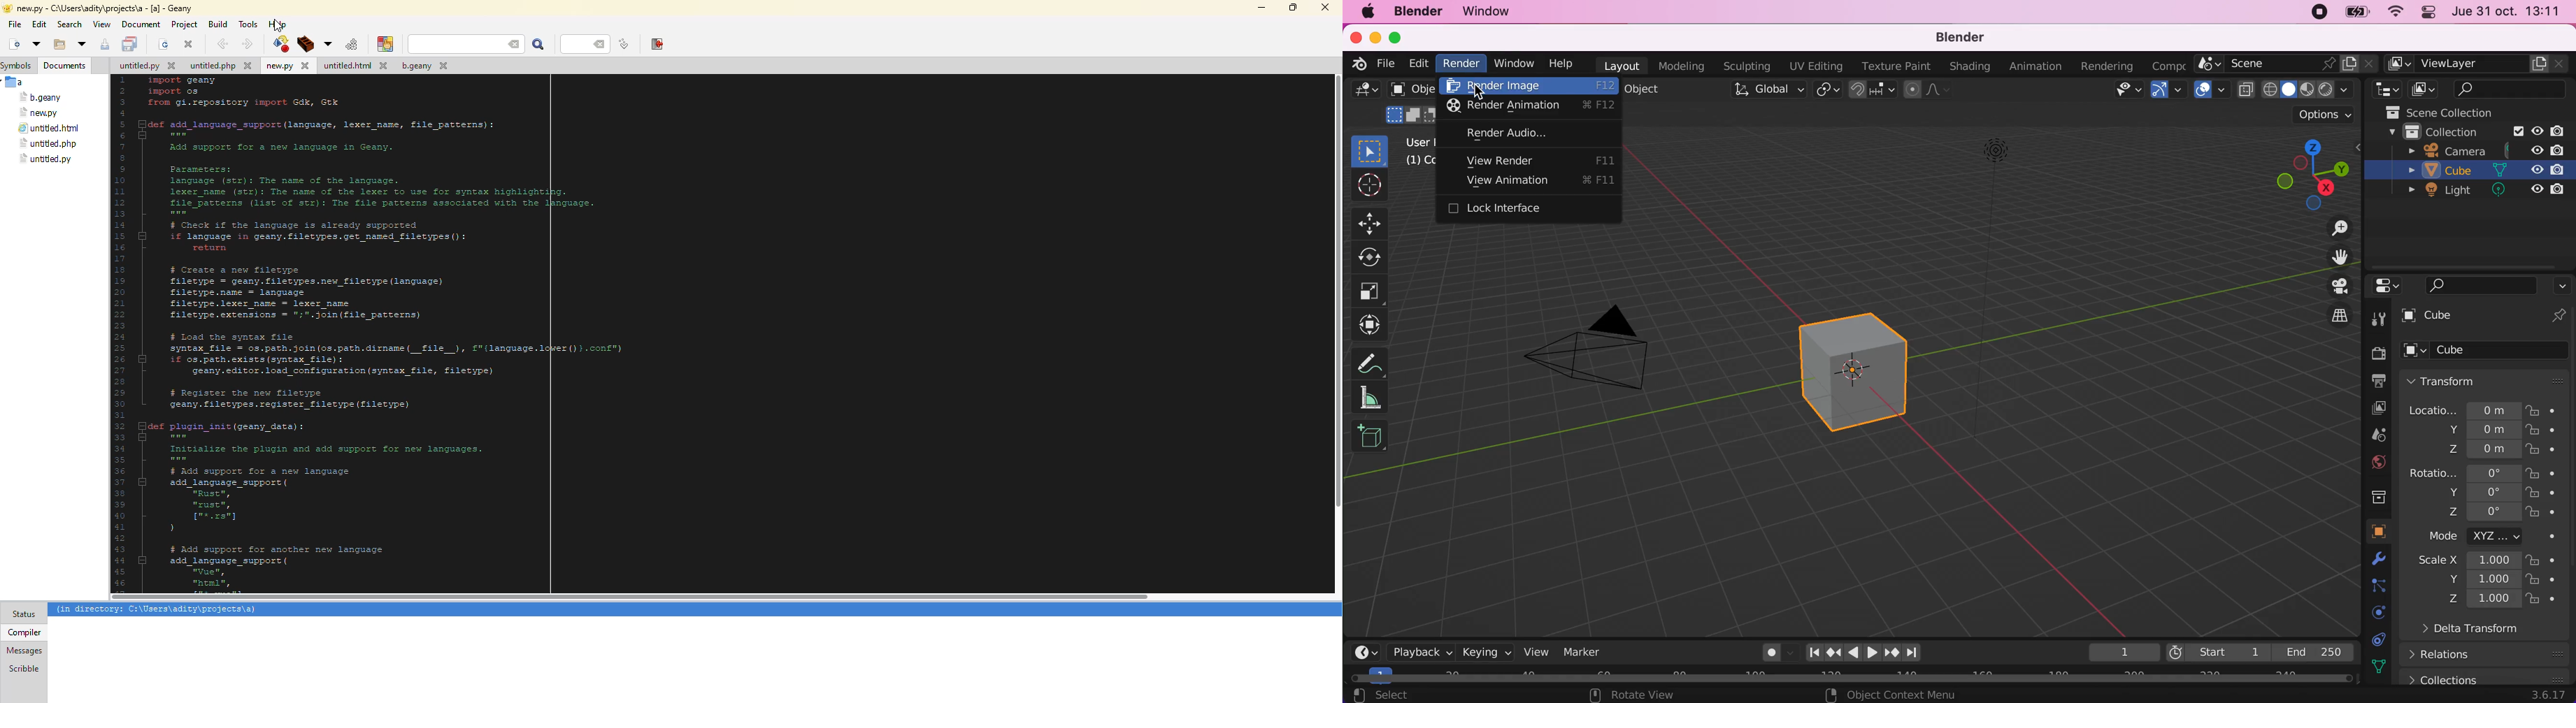  Describe the element at coordinates (1590, 653) in the screenshot. I see `marker` at that location.